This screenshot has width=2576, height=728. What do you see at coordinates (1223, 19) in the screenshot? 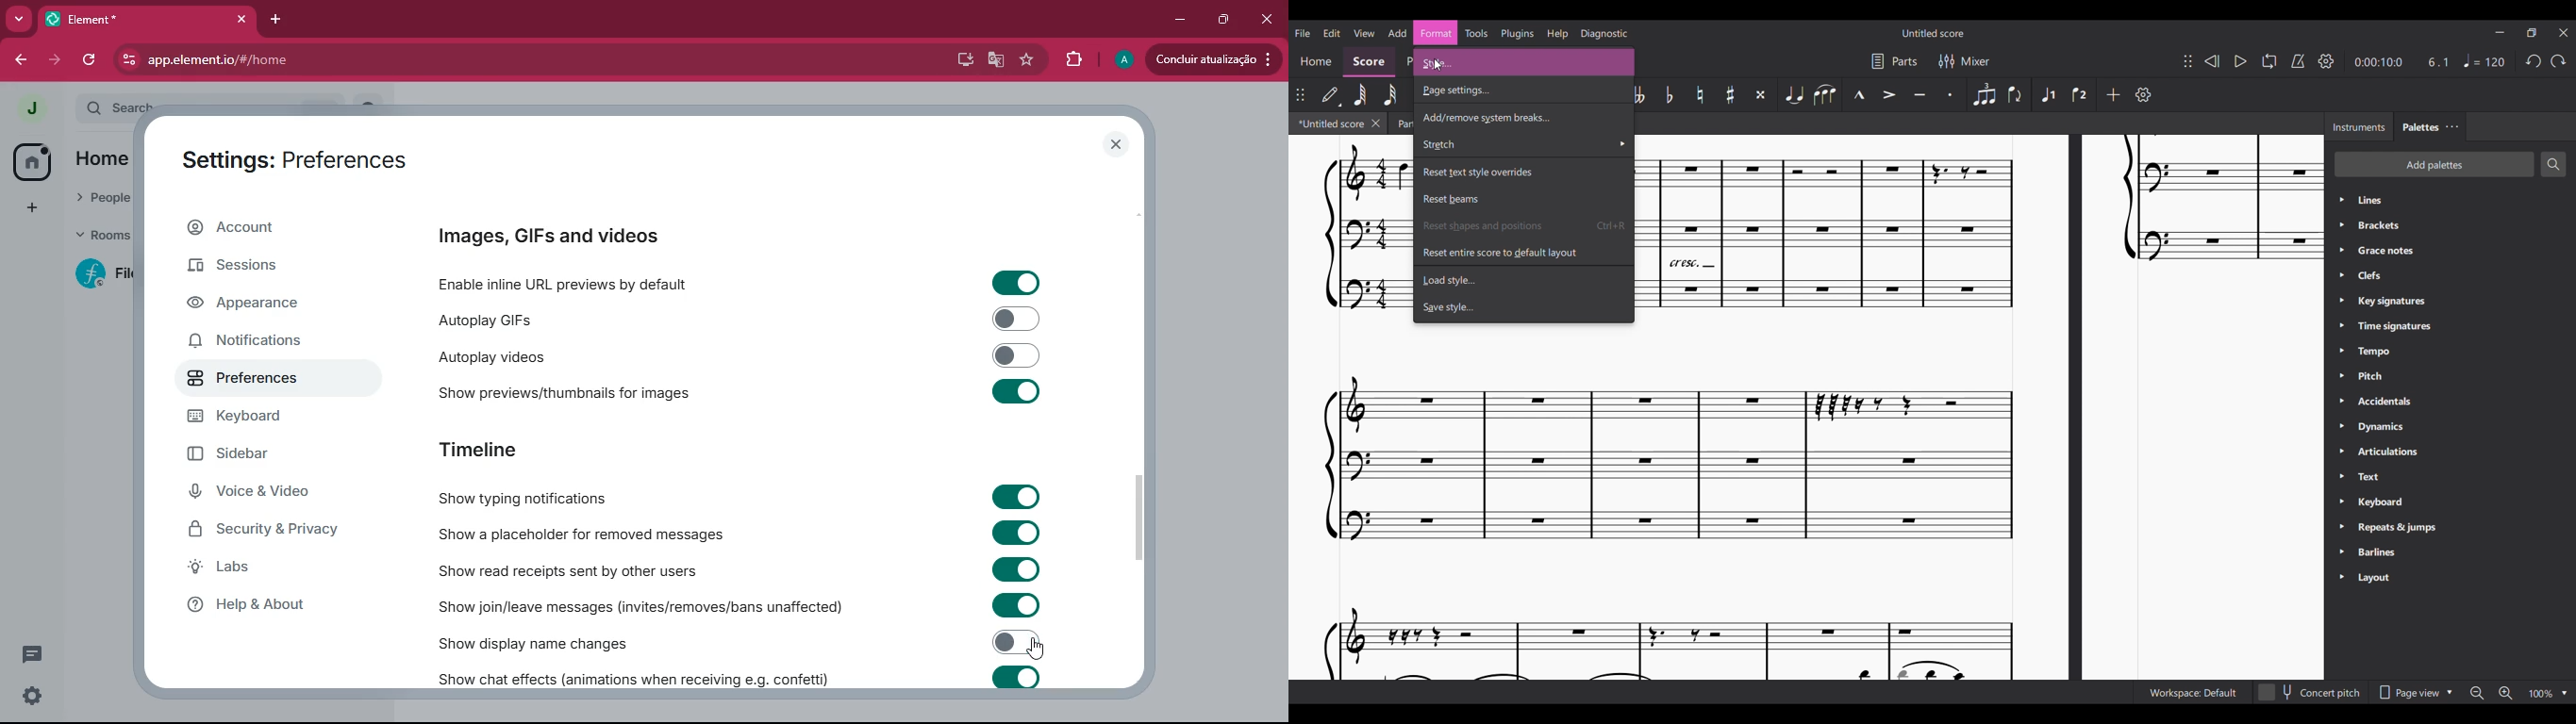
I see `maximize` at bounding box center [1223, 19].